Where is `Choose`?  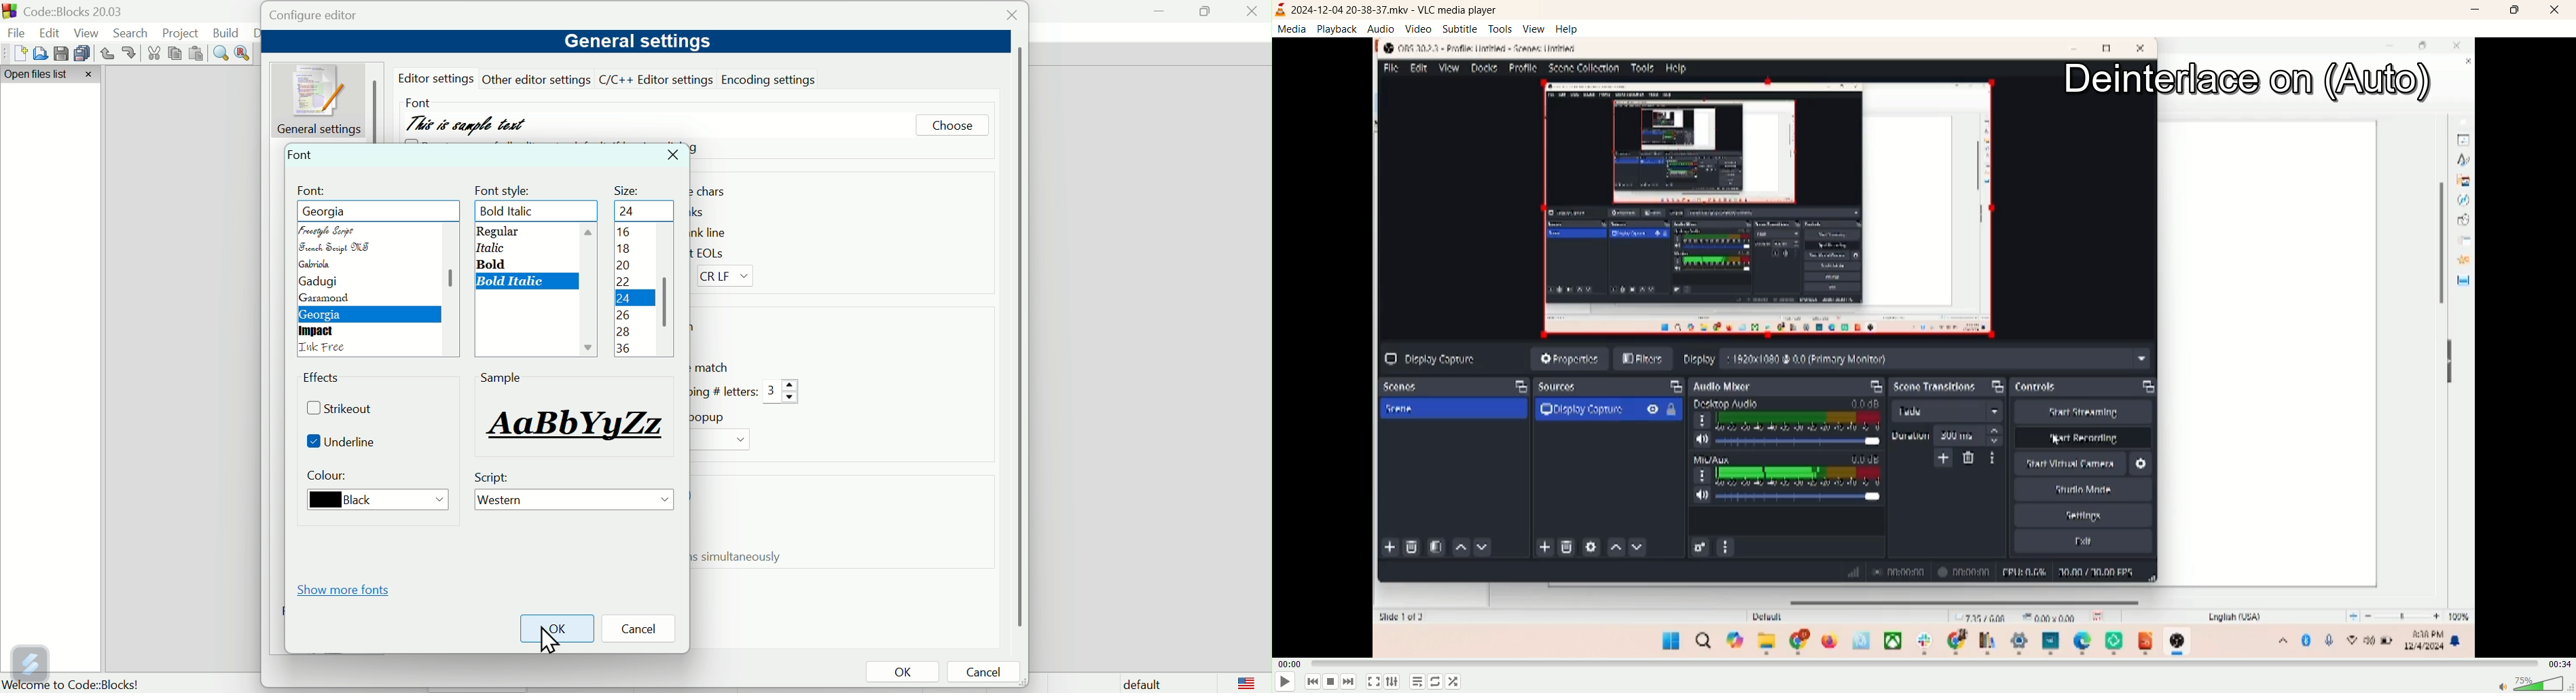 Choose is located at coordinates (952, 127).